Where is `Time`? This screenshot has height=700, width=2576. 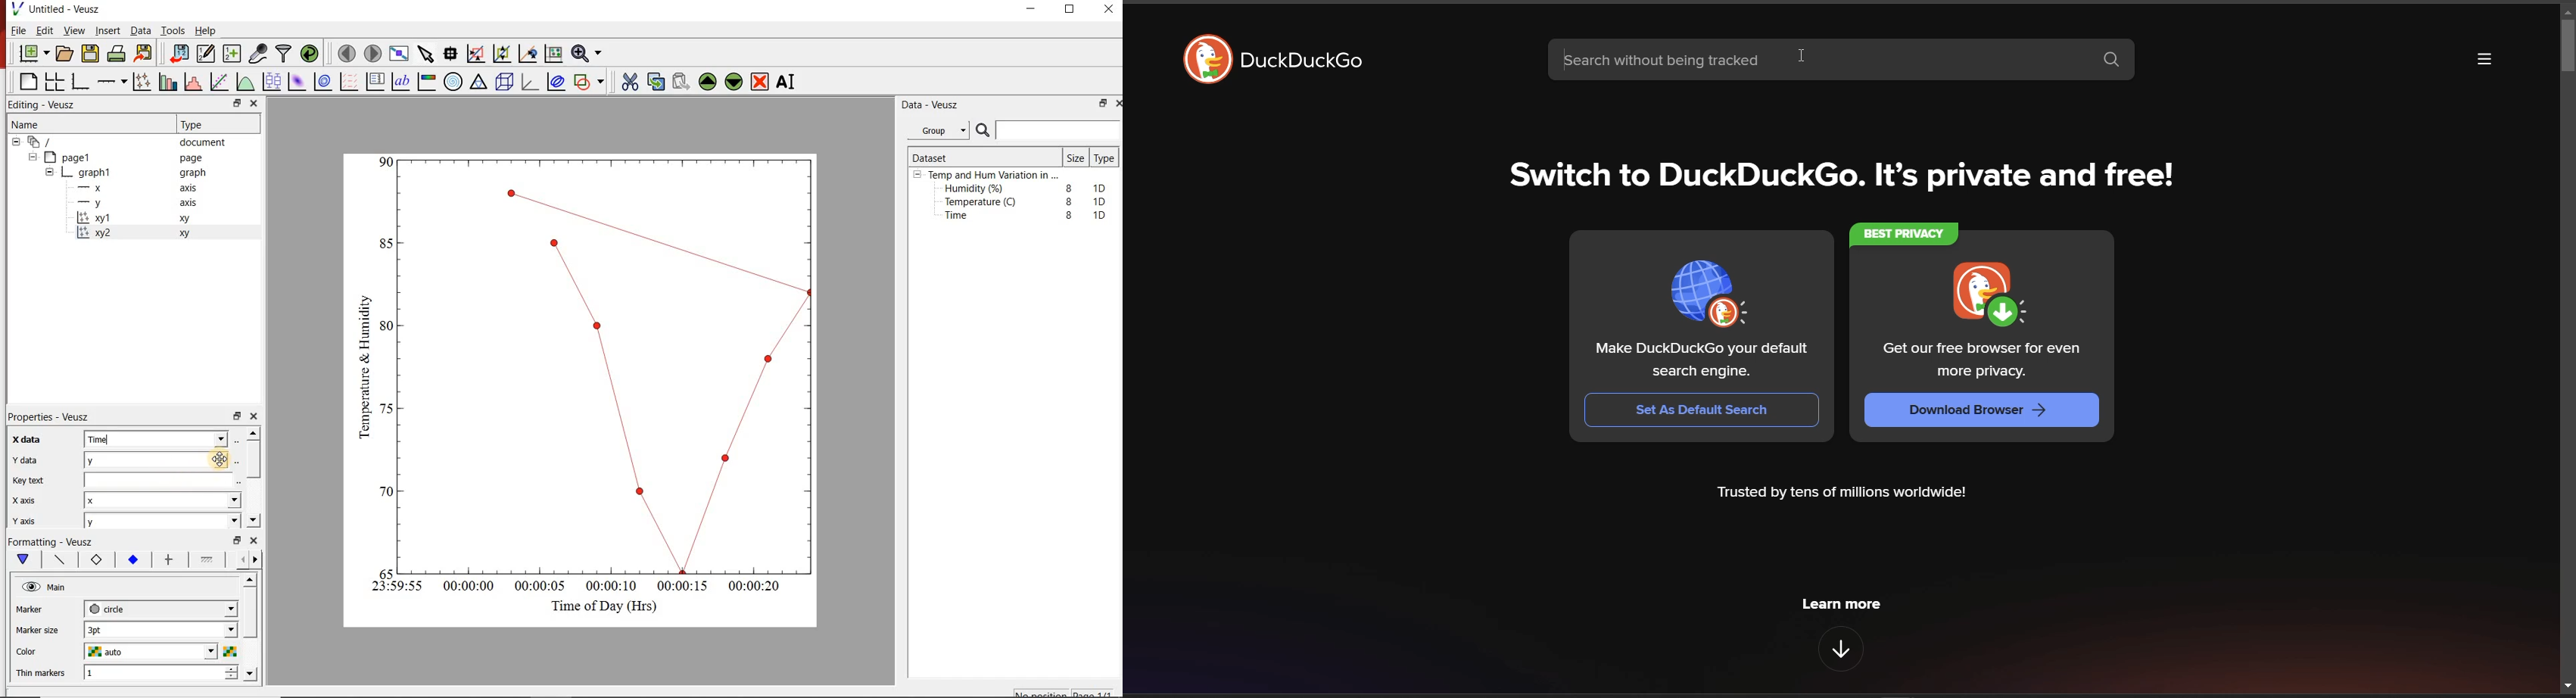
Time is located at coordinates (118, 440).